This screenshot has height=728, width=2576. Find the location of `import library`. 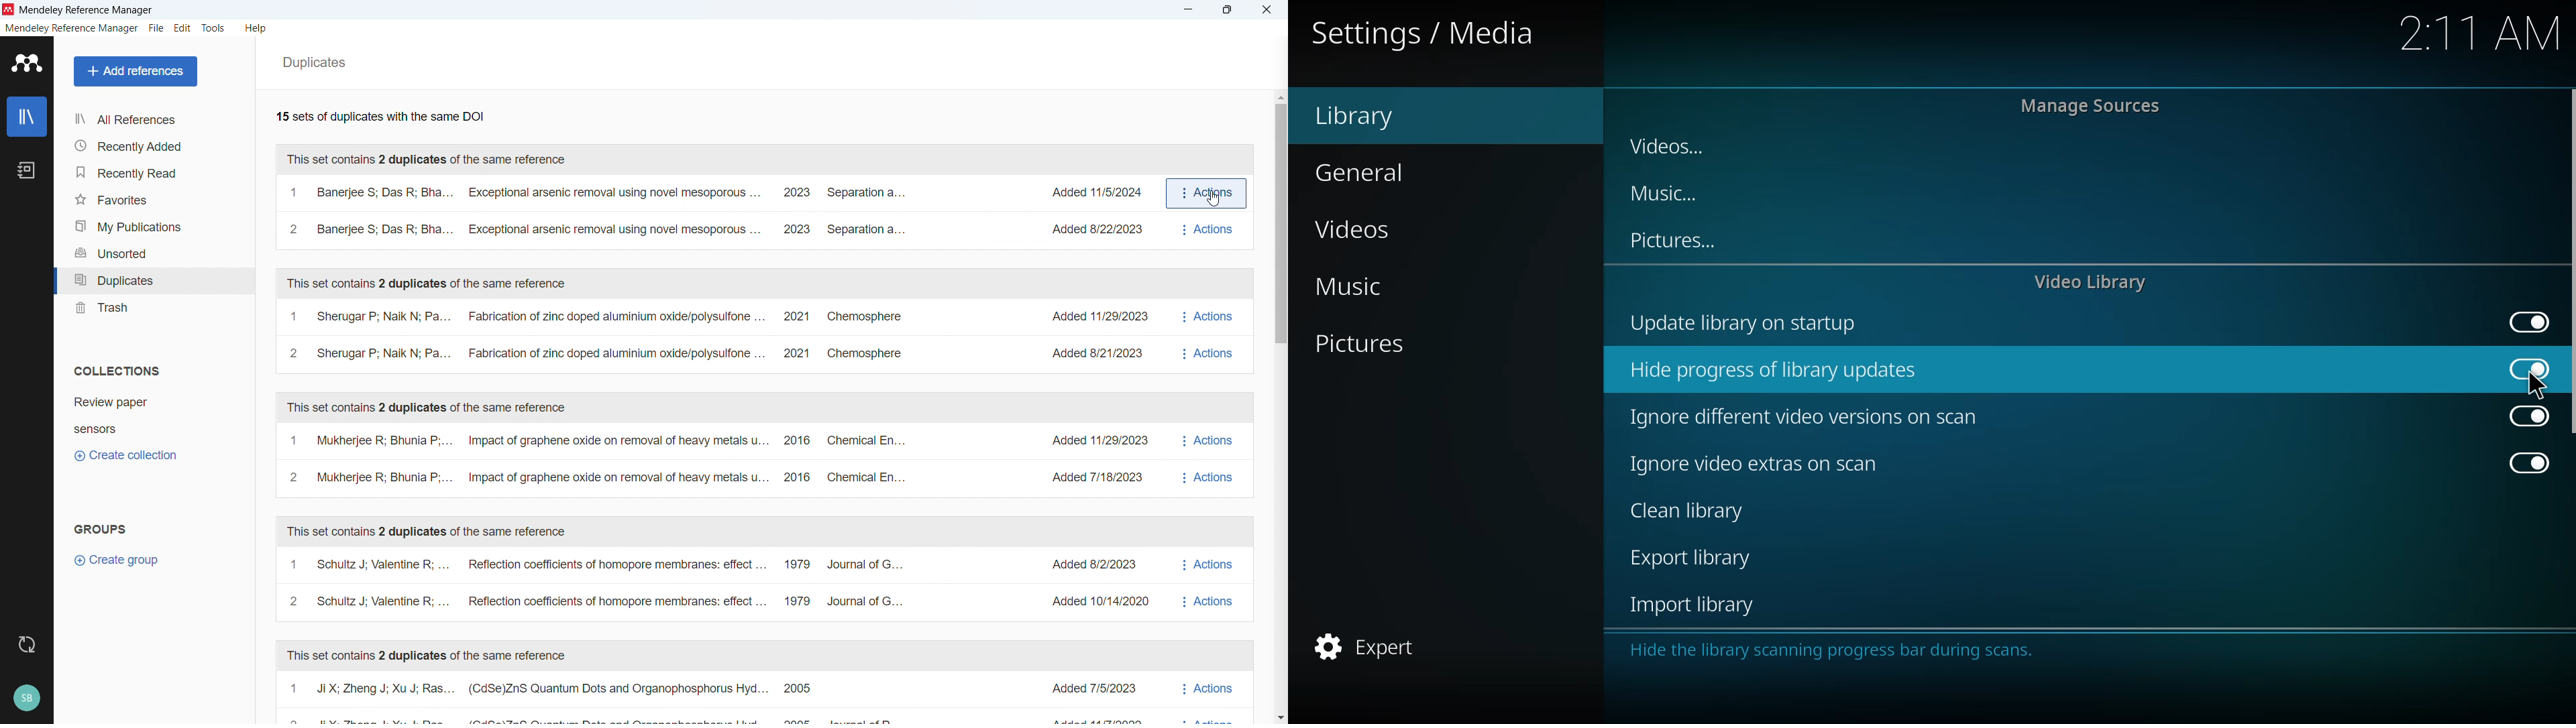

import library is located at coordinates (1695, 607).